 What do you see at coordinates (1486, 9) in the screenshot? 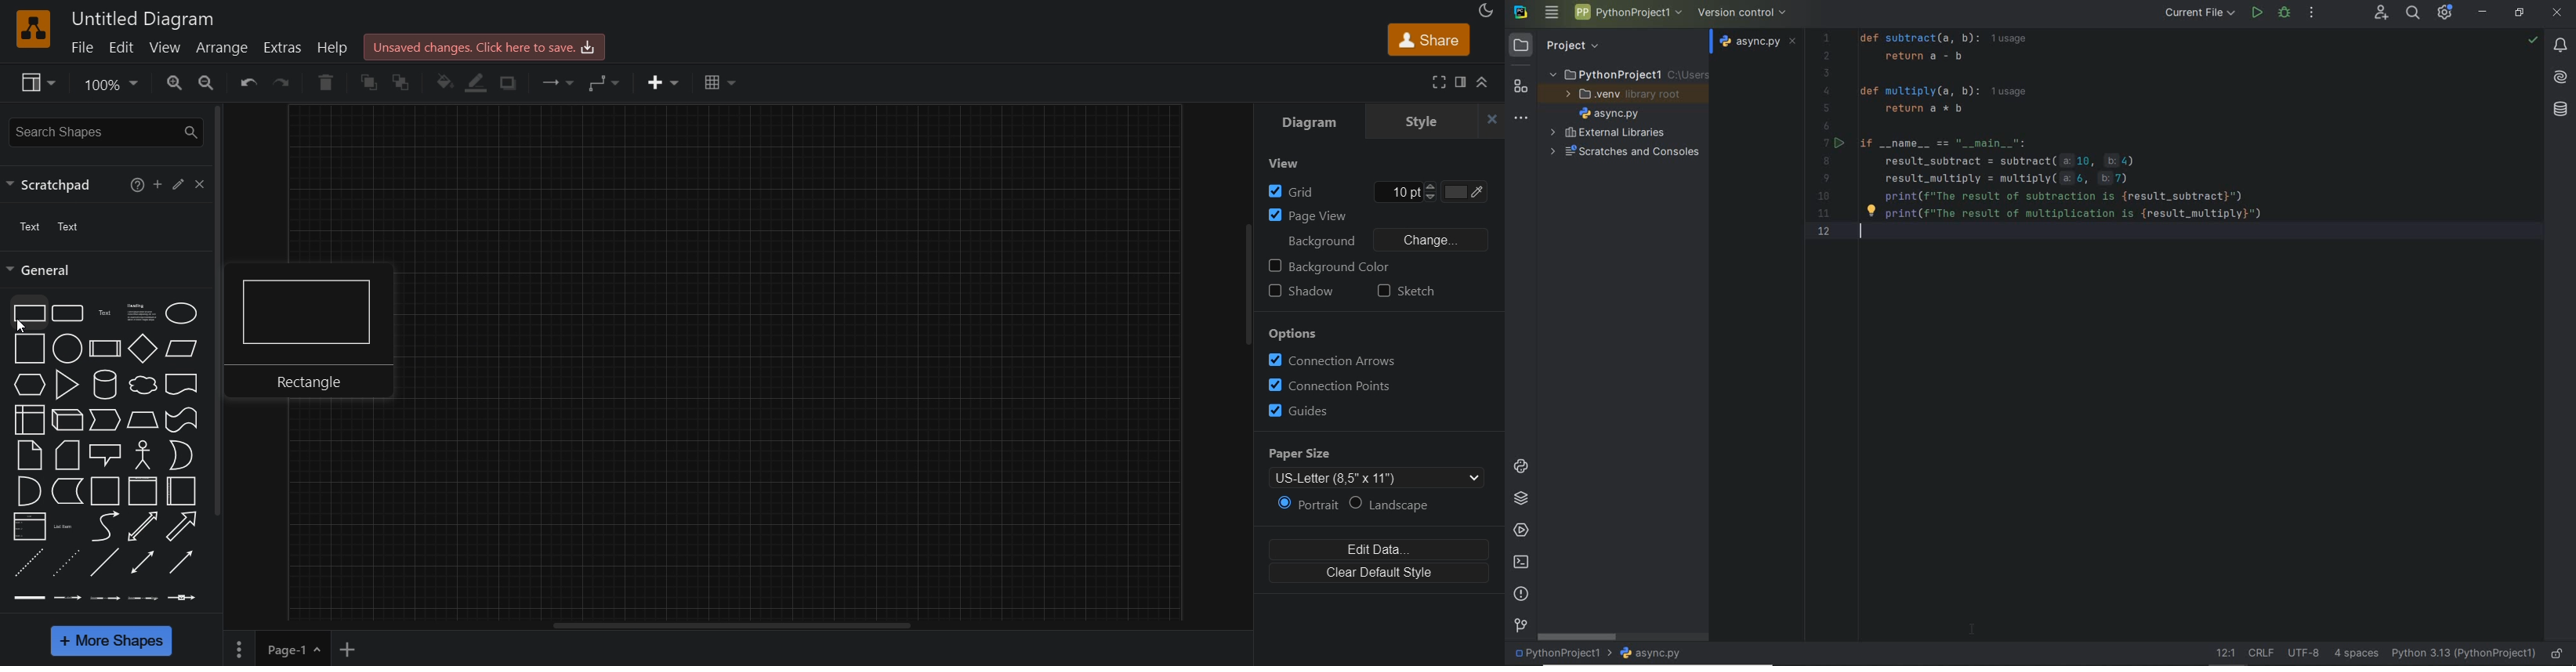
I see `appearance` at bounding box center [1486, 9].